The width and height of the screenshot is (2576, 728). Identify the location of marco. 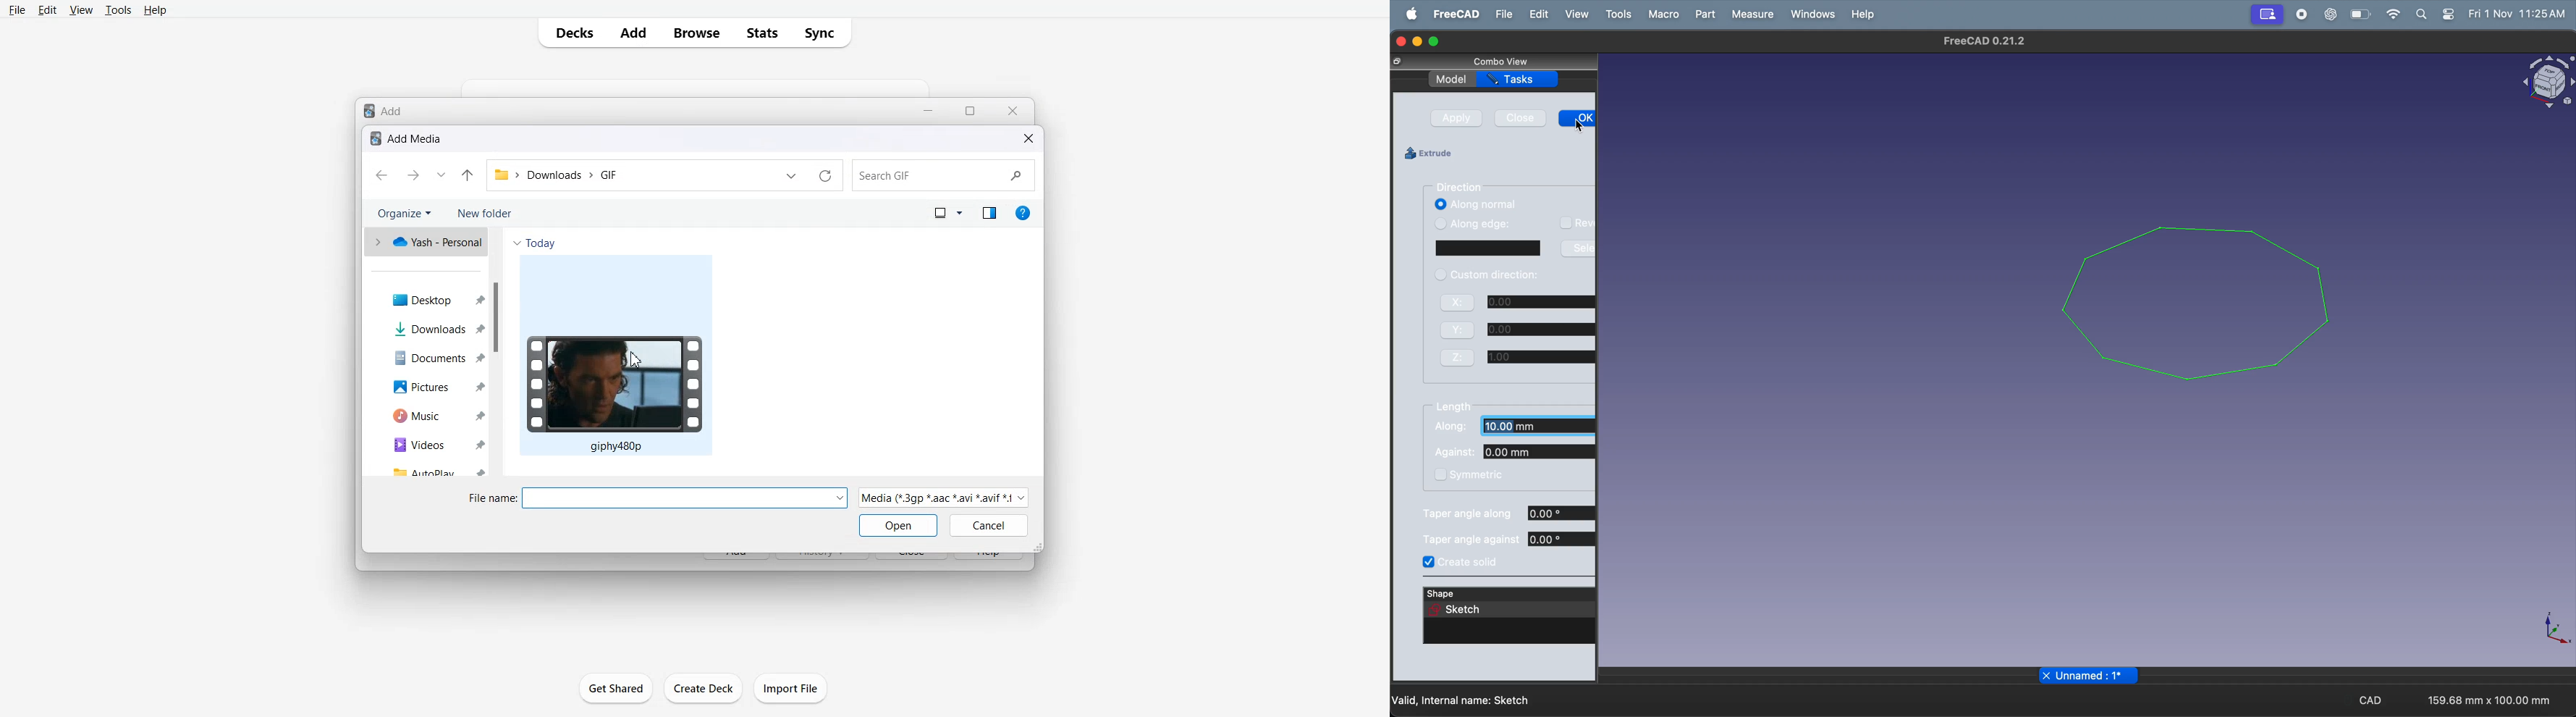
(1663, 14).